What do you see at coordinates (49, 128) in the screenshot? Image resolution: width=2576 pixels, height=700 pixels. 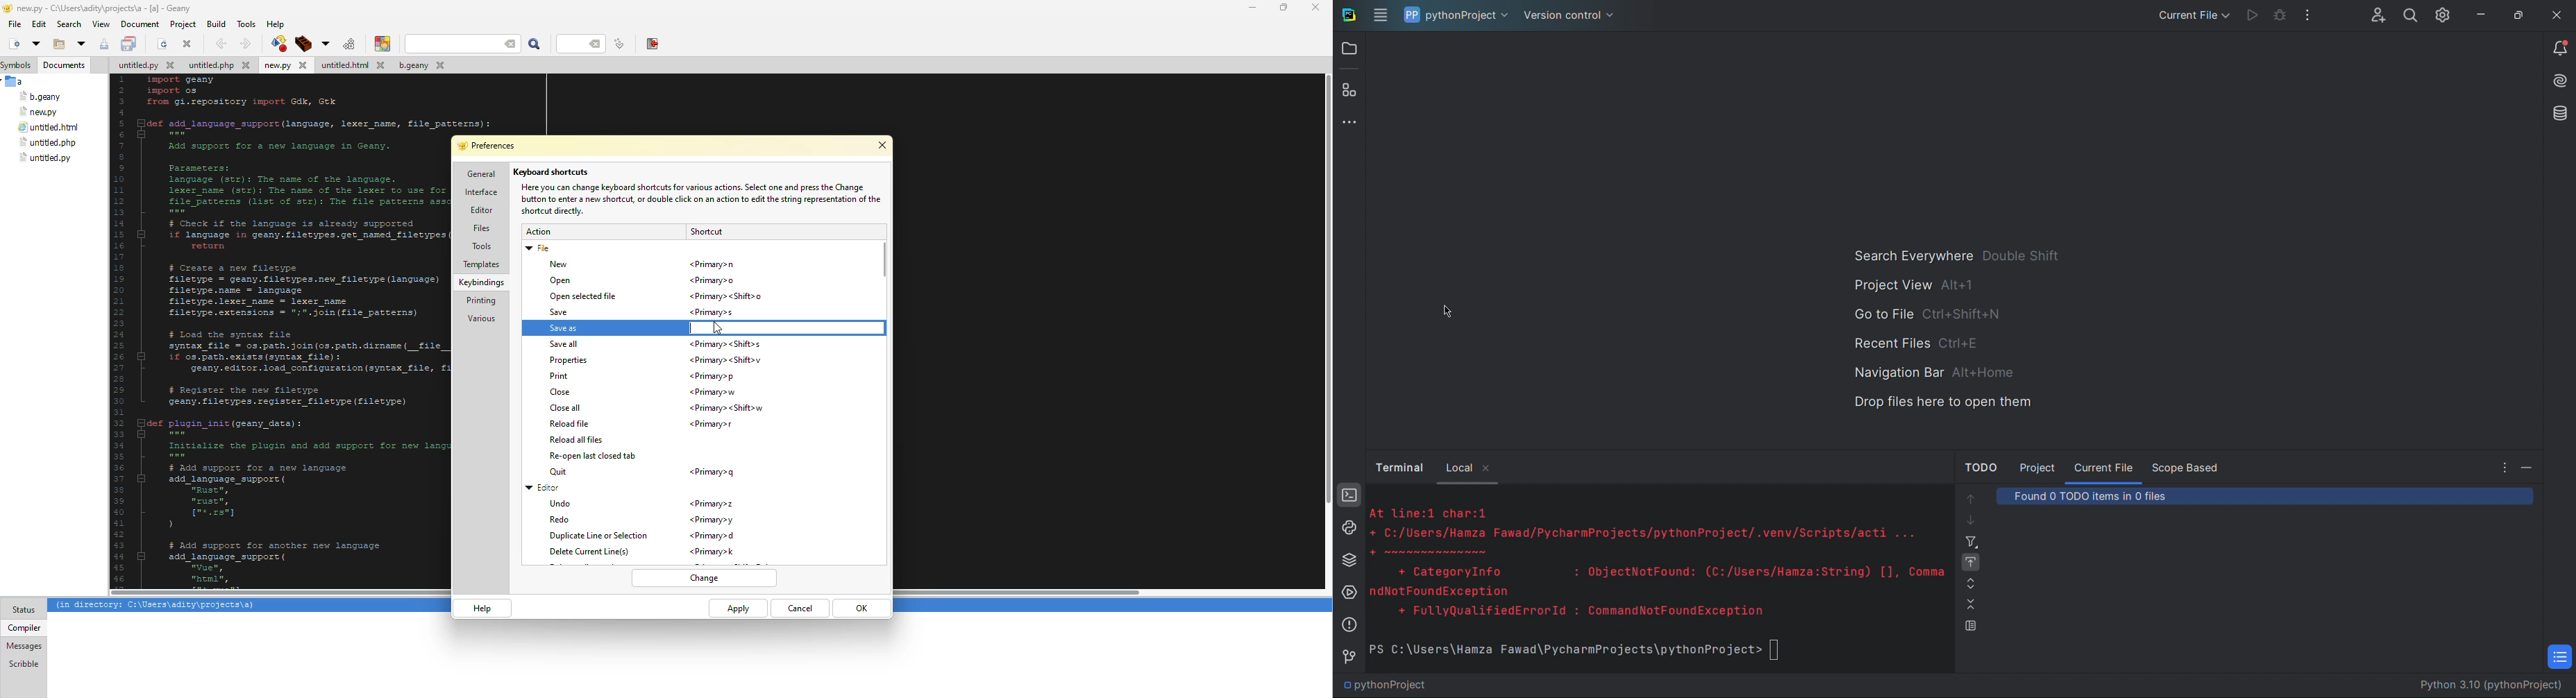 I see `file` at bounding box center [49, 128].